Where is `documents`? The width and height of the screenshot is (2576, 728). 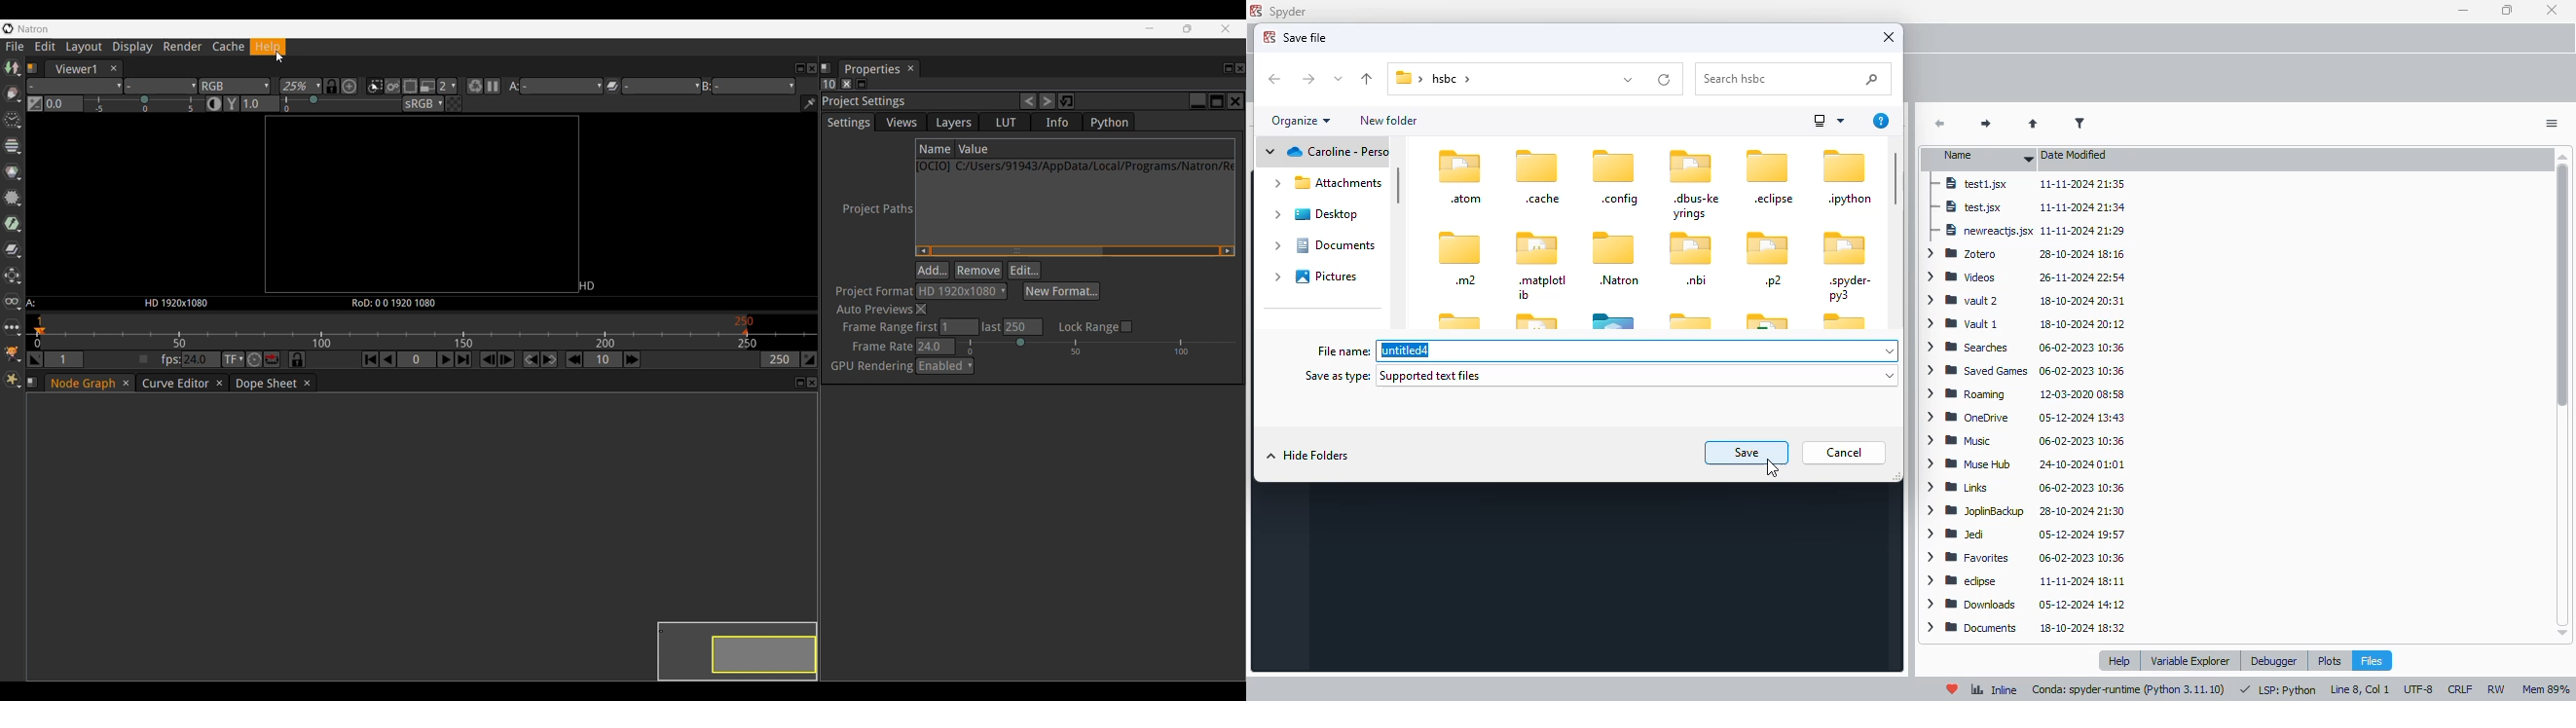
documents is located at coordinates (1972, 629).